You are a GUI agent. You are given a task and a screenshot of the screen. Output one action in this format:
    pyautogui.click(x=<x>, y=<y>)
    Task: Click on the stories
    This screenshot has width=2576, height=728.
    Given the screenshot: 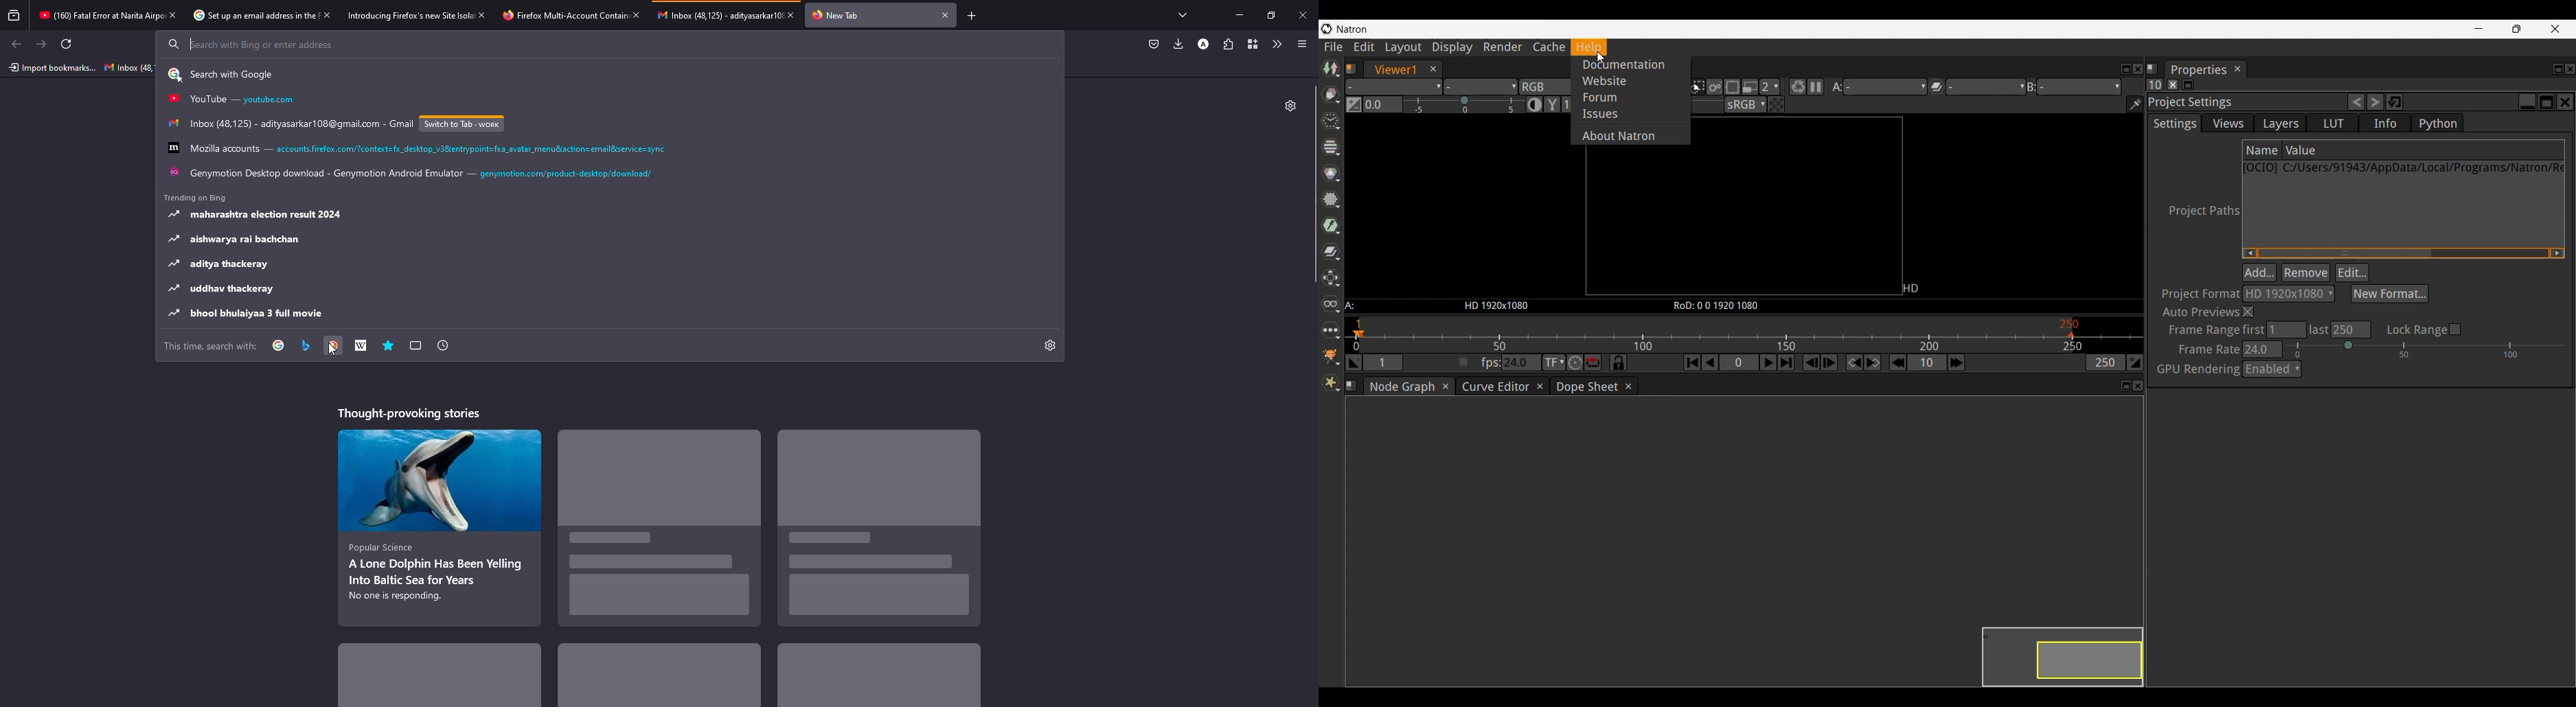 What is the action you would take?
    pyautogui.click(x=882, y=530)
    